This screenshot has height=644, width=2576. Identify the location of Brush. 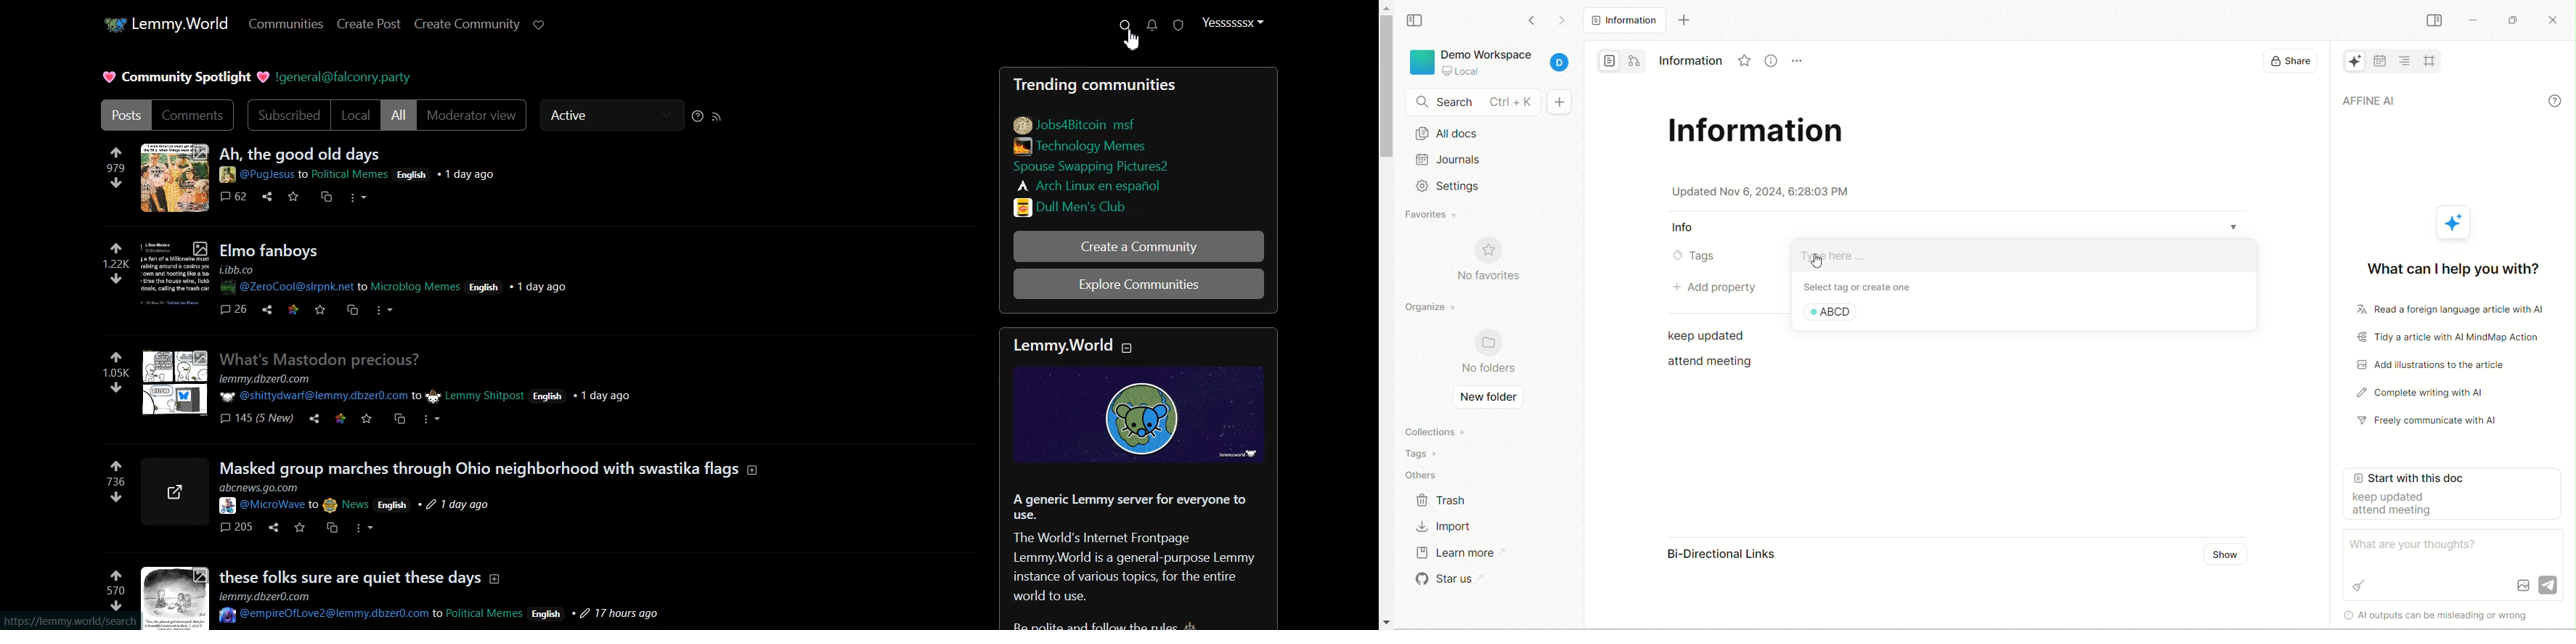
(2359, 584).